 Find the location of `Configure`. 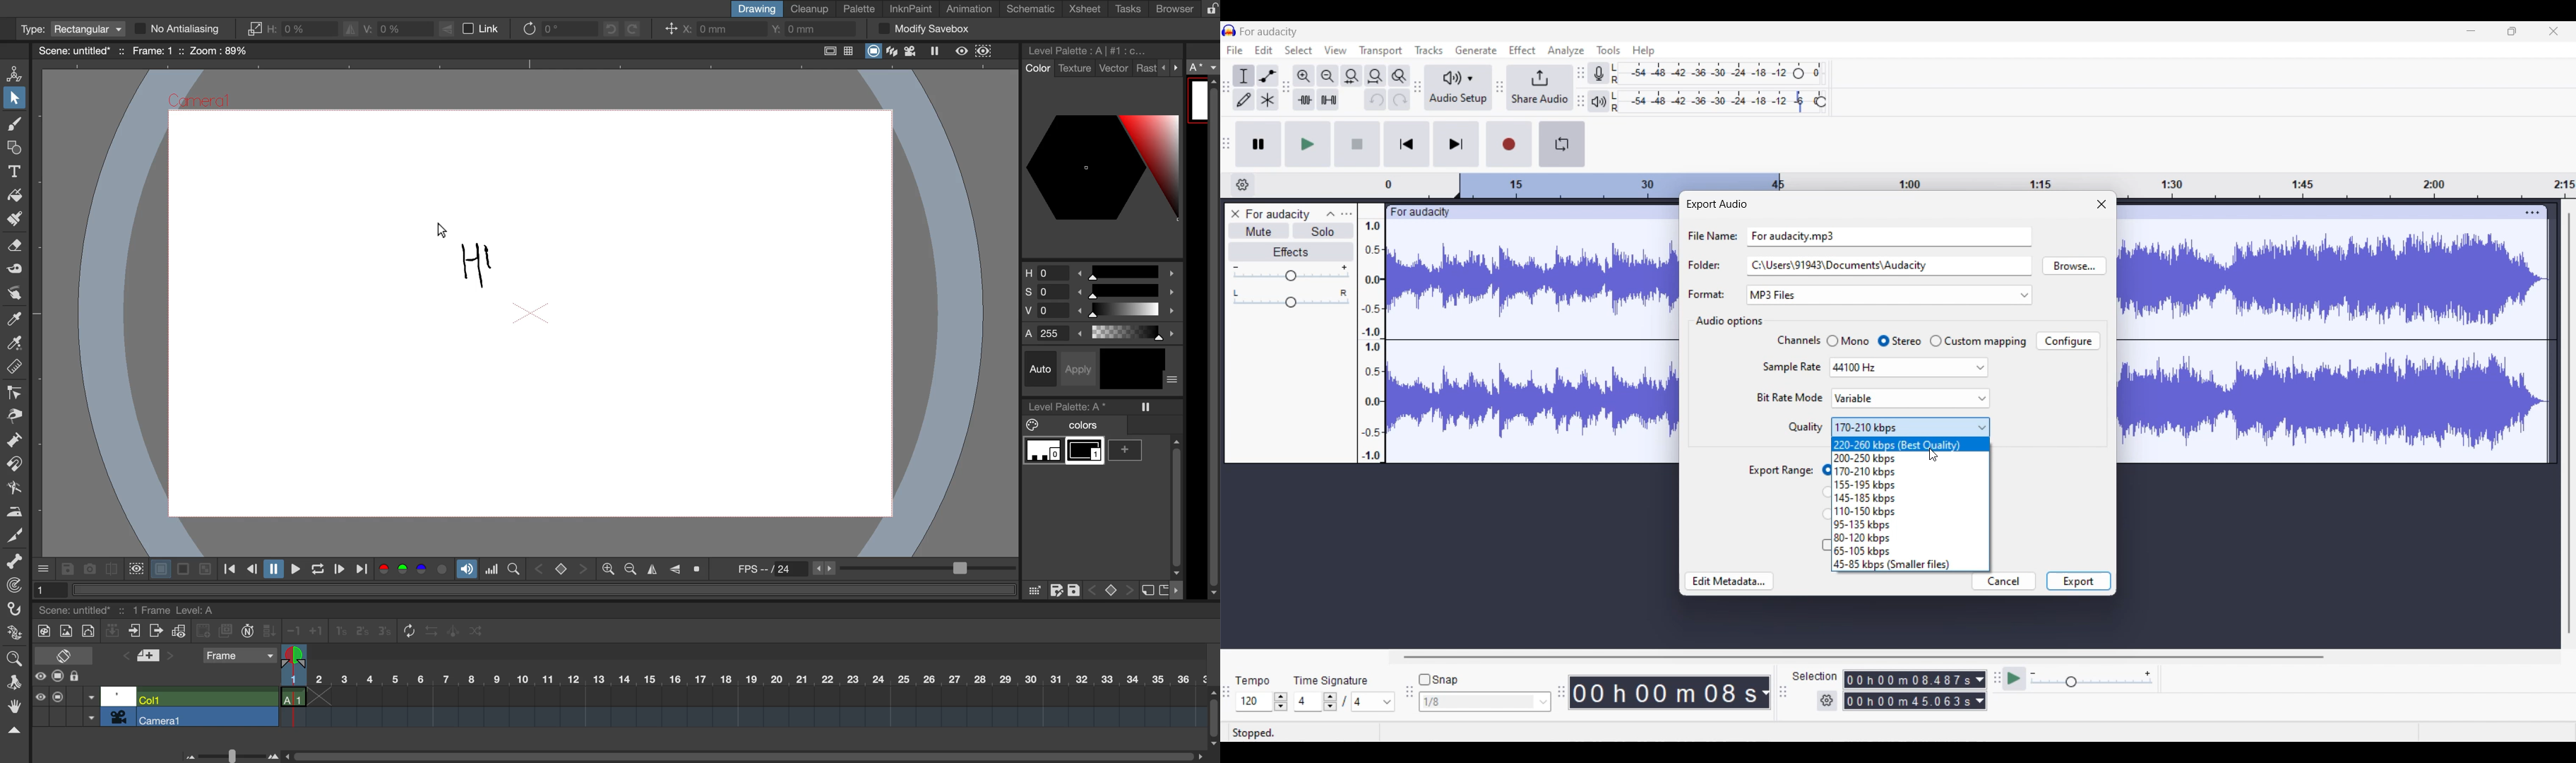

Configure is located at coordinates (2068, 341).